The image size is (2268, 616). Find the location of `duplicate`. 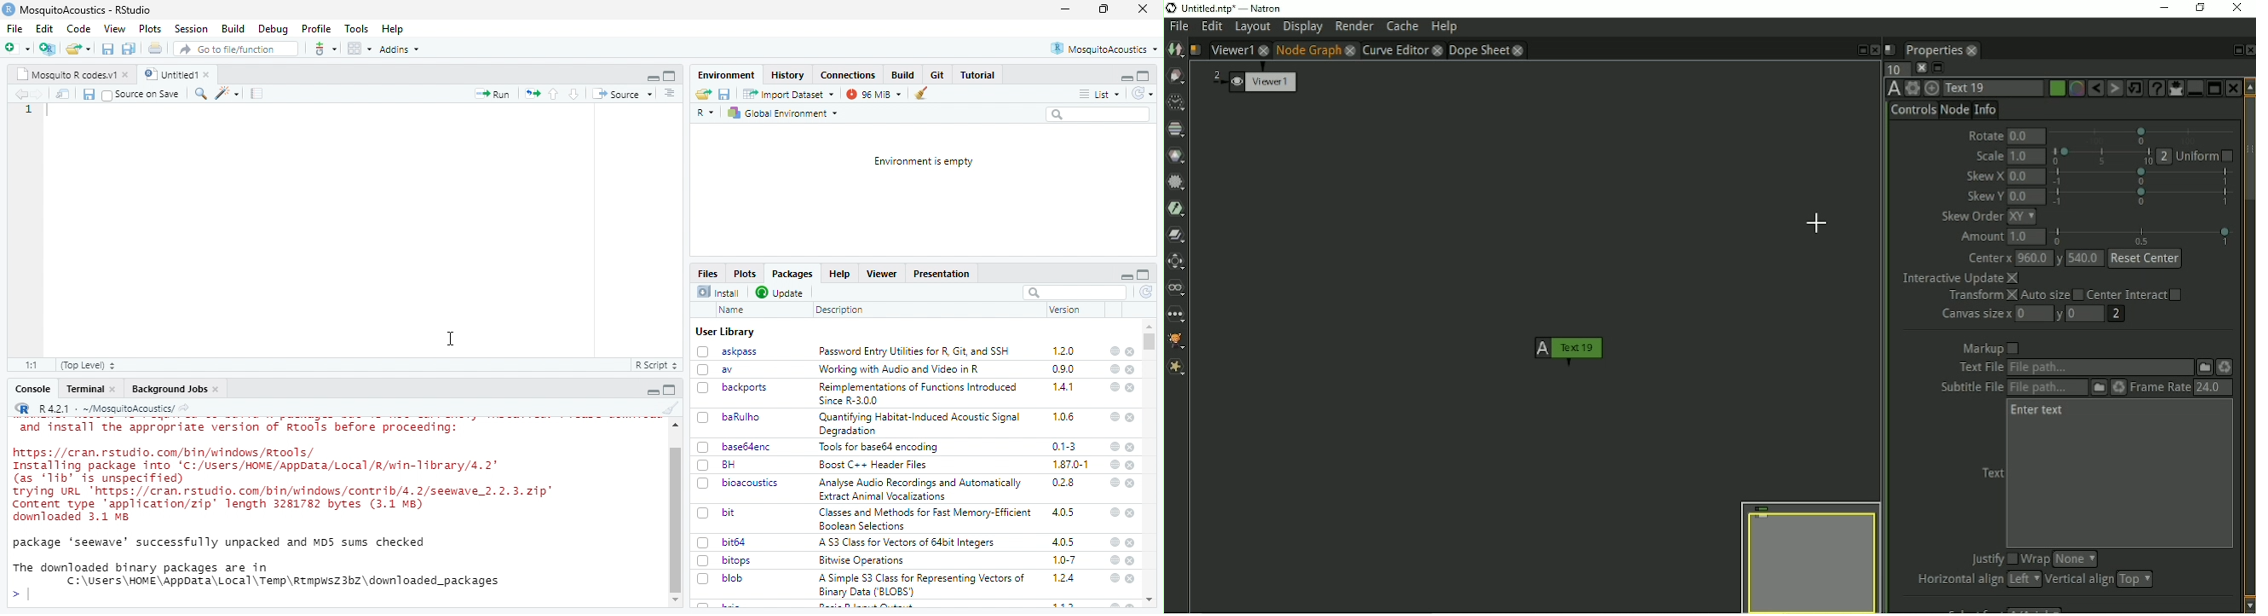

duplicate is located at coordinates (130, 49).